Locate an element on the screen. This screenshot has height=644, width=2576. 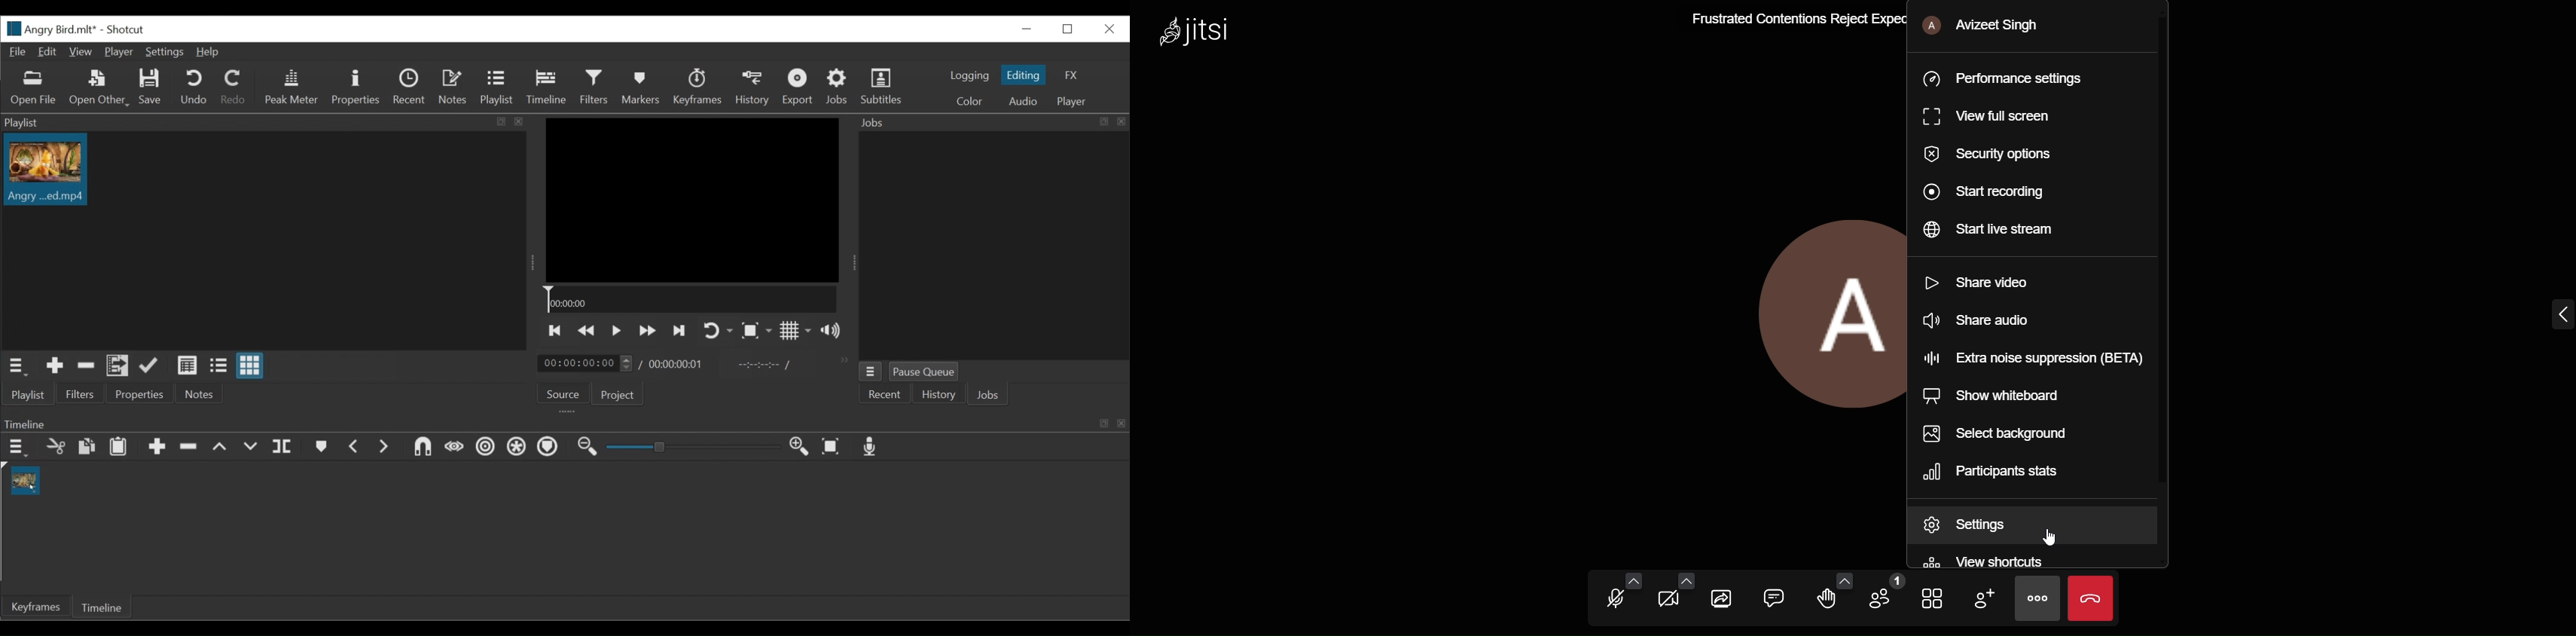
 is located at coordinates (971, 77).